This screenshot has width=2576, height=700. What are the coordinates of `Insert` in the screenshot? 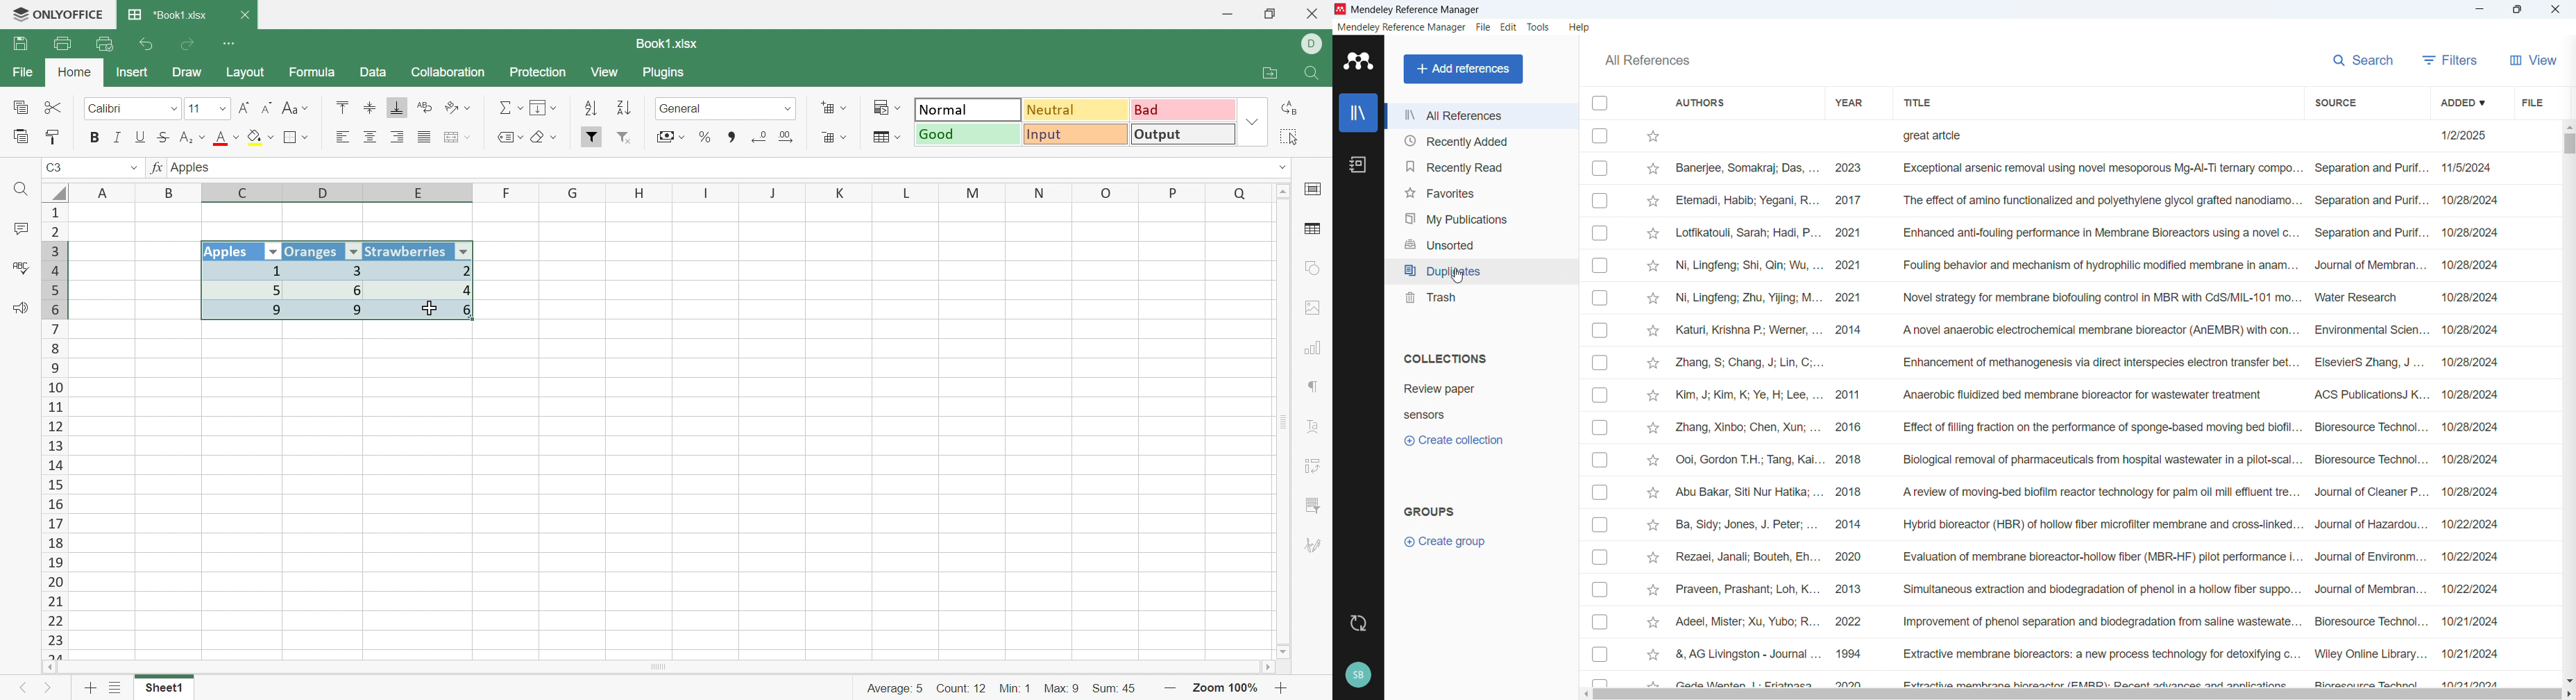 It's located at (133, 72).